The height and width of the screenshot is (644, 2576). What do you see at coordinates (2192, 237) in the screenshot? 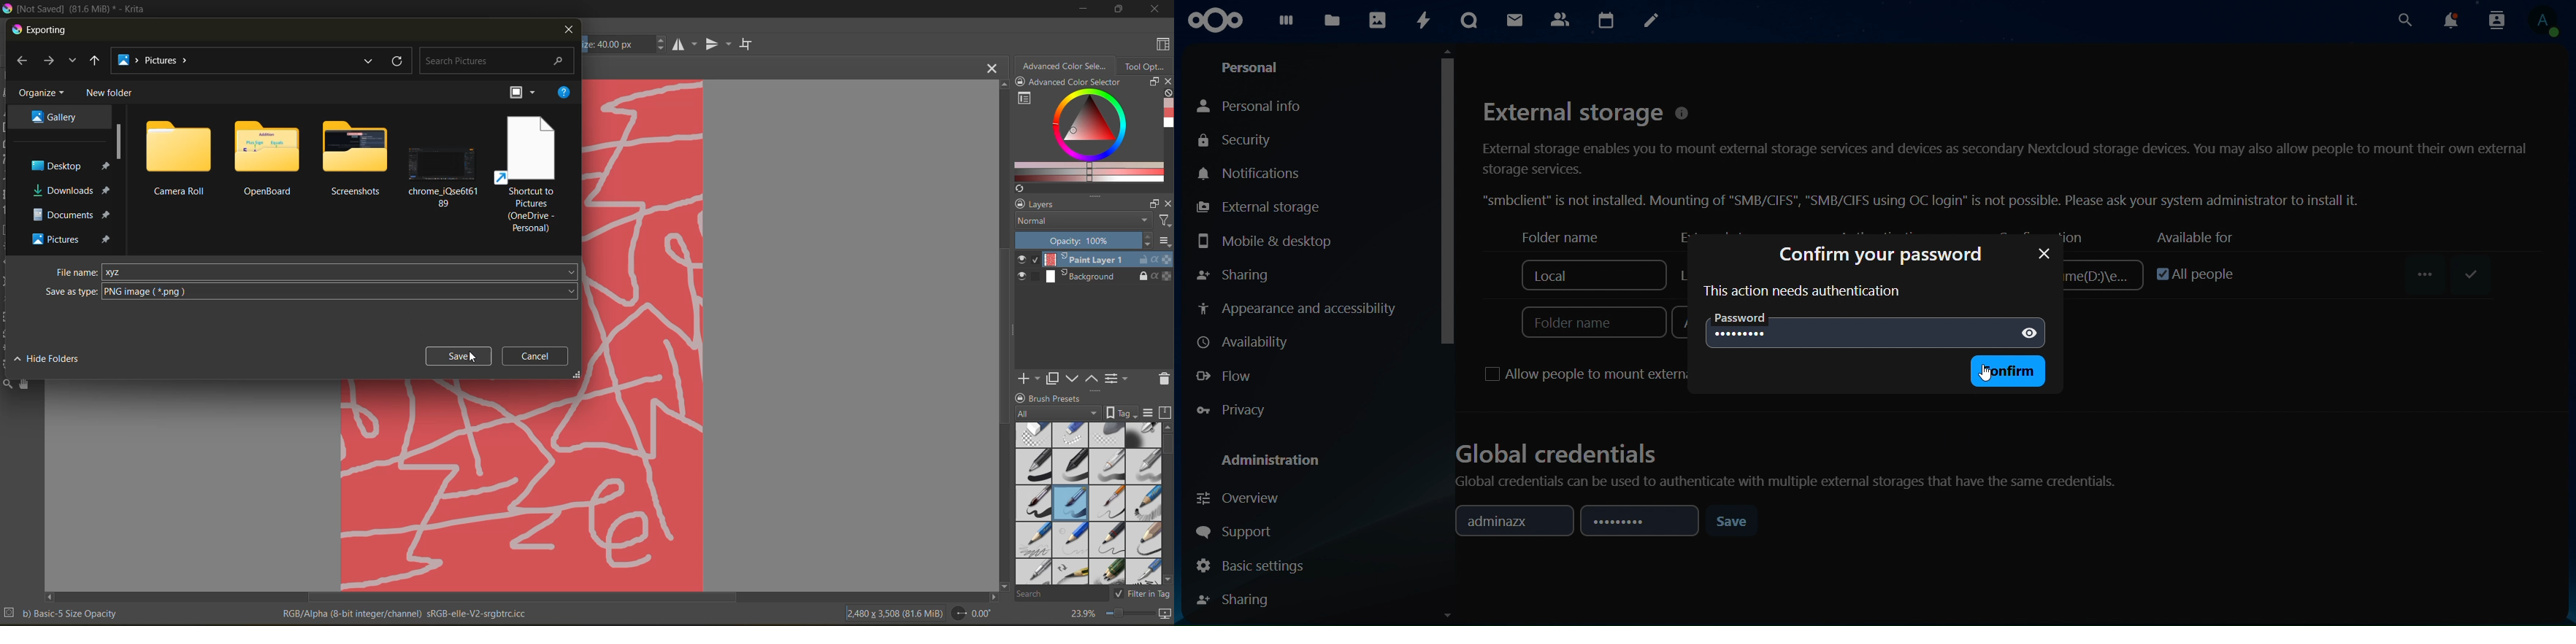
I see `available for` at bounding box center [2192, 237].